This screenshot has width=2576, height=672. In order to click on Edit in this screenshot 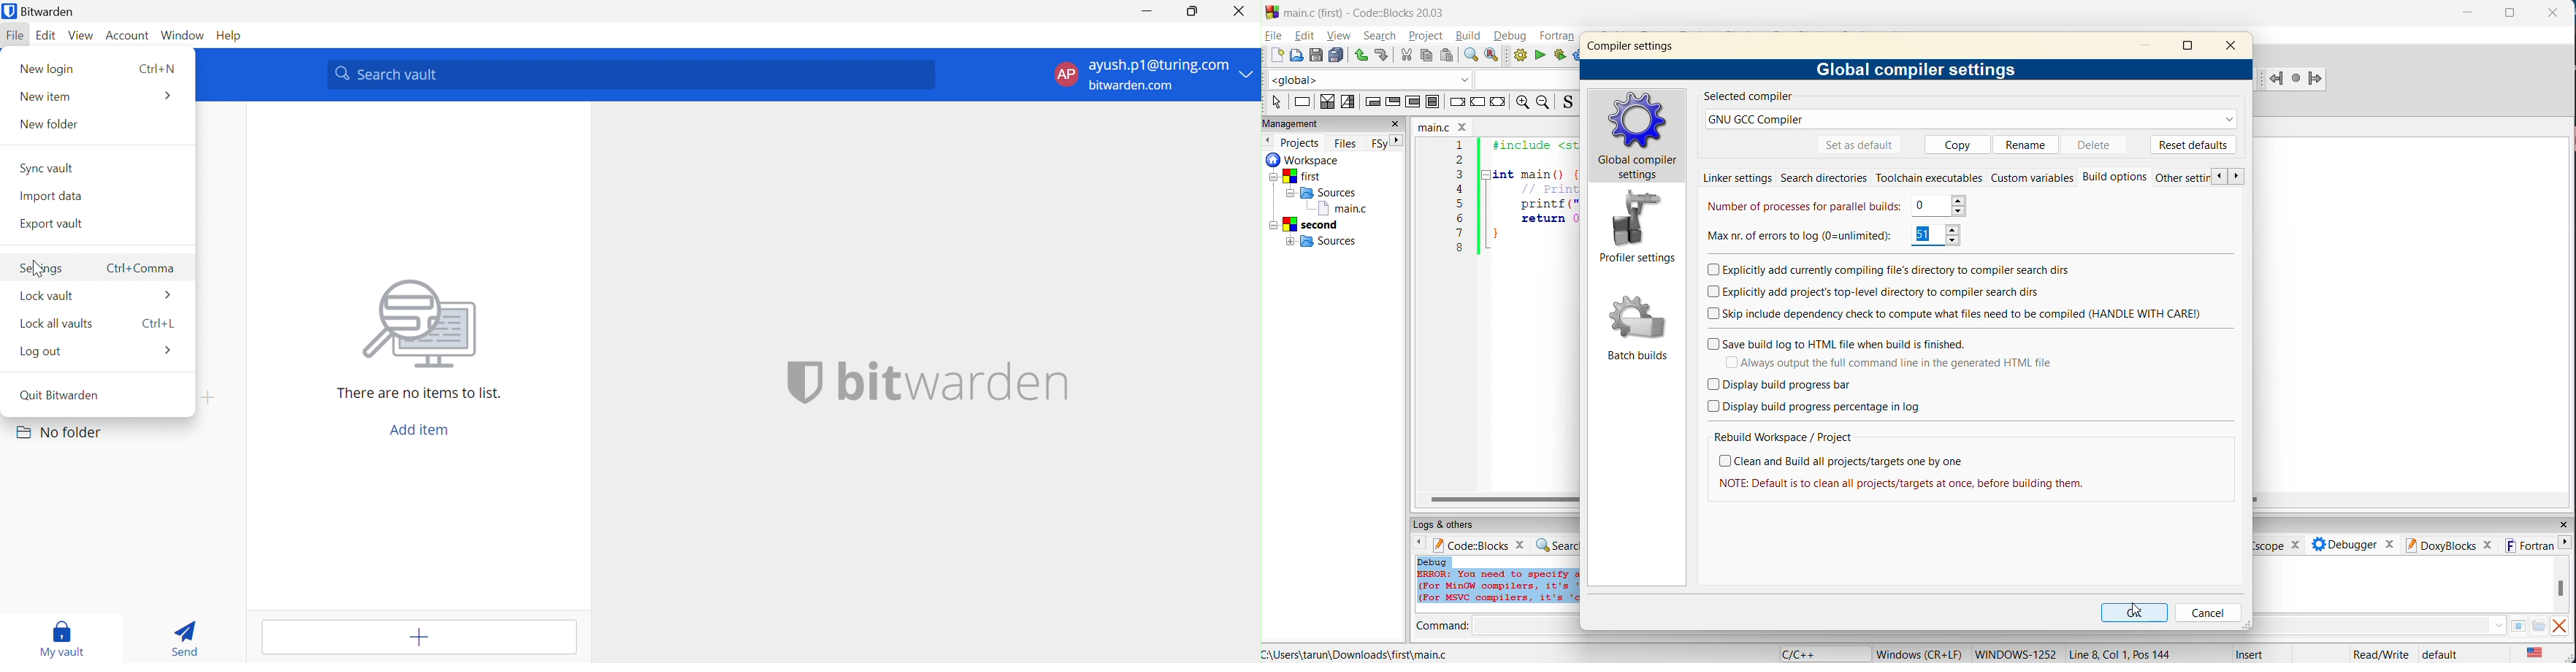, I will do `click(46, 36)`.